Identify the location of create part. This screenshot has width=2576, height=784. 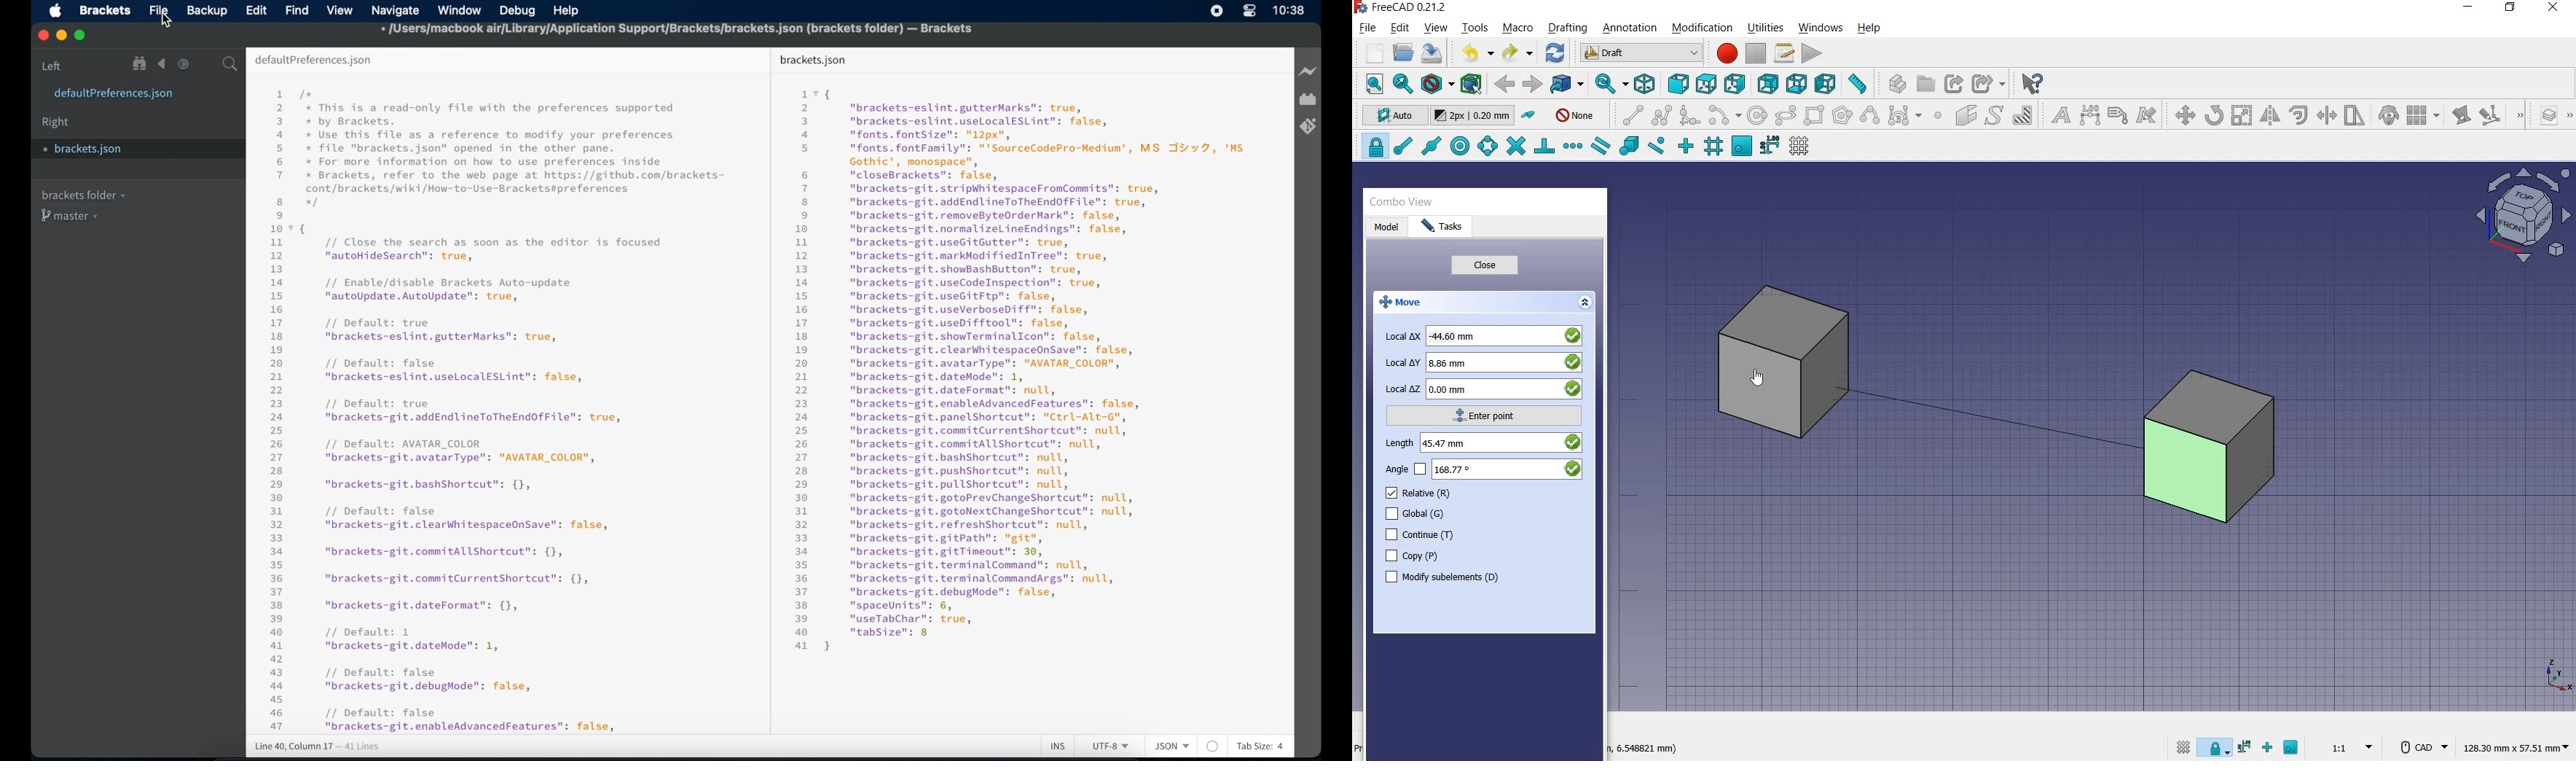
(1893, 83).